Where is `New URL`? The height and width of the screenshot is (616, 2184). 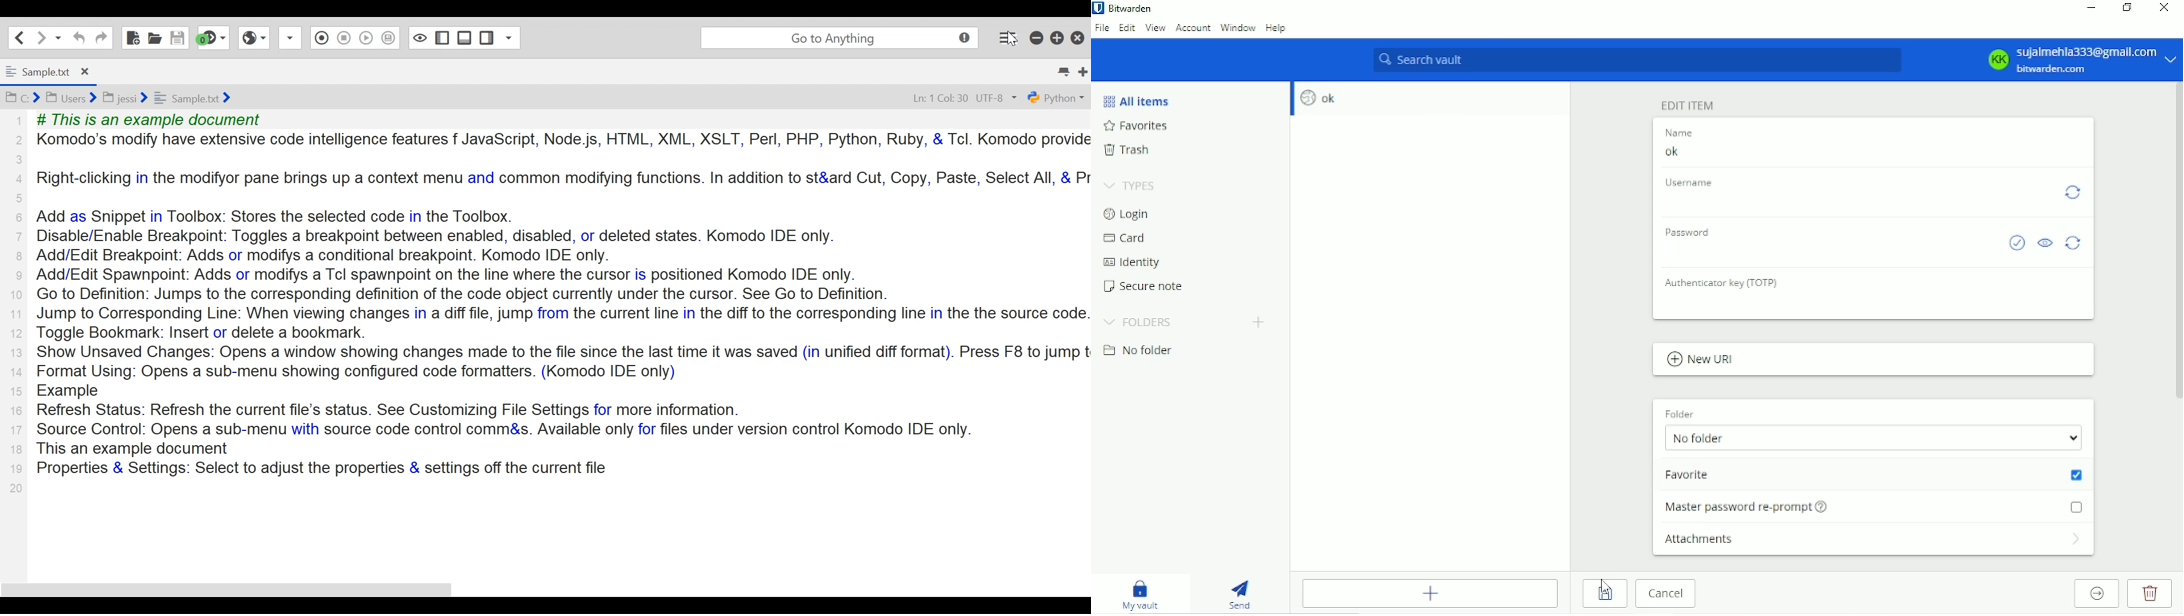 New URL is located at coordinates (1707, 360).